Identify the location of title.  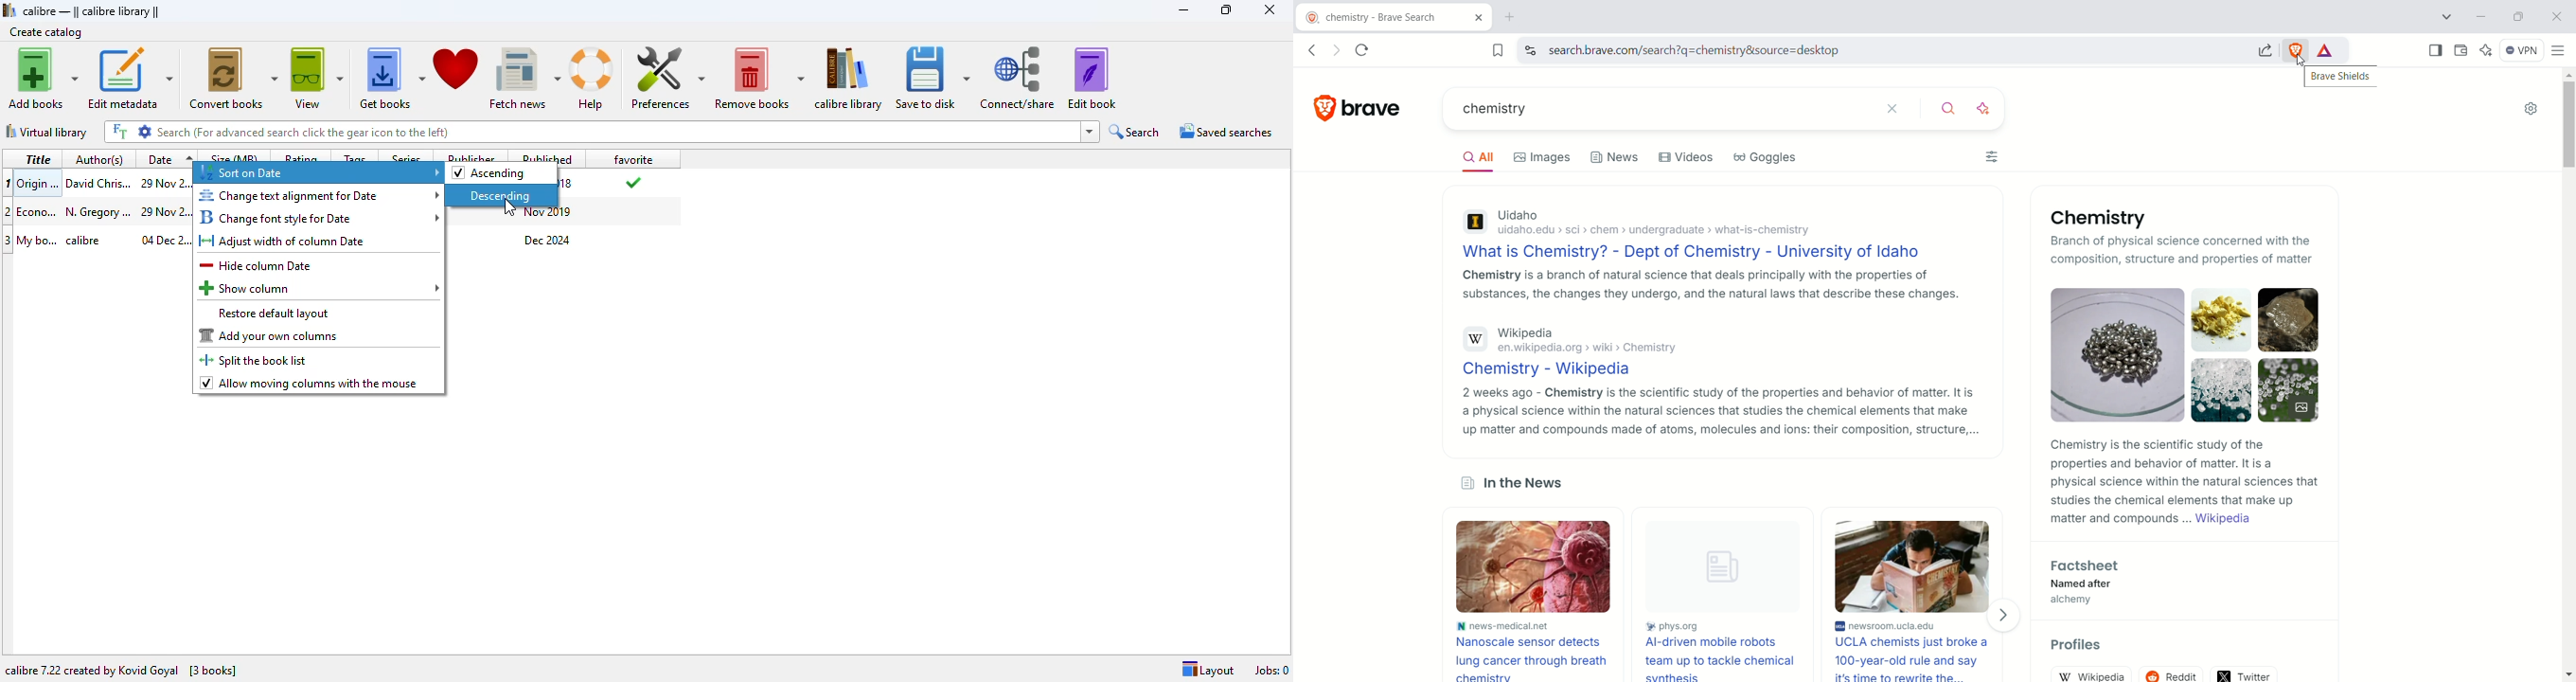
(38, 158).